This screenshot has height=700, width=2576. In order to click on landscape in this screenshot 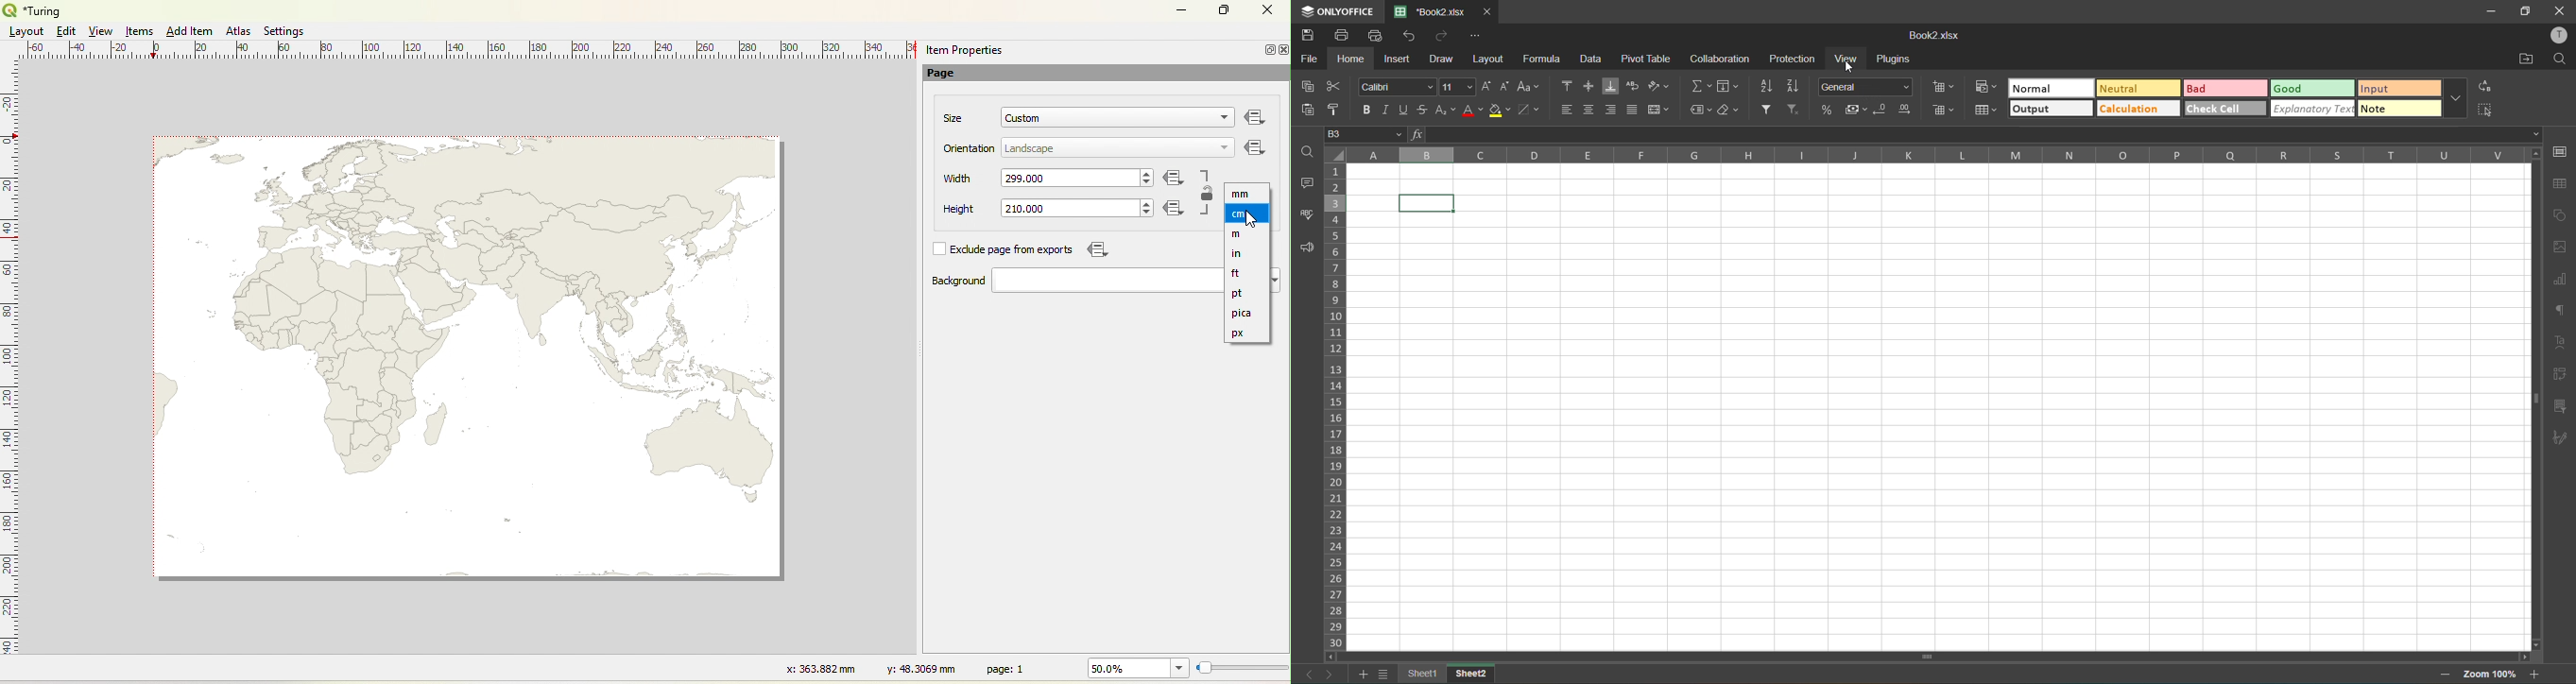, I will do `click(1030, 149)`.